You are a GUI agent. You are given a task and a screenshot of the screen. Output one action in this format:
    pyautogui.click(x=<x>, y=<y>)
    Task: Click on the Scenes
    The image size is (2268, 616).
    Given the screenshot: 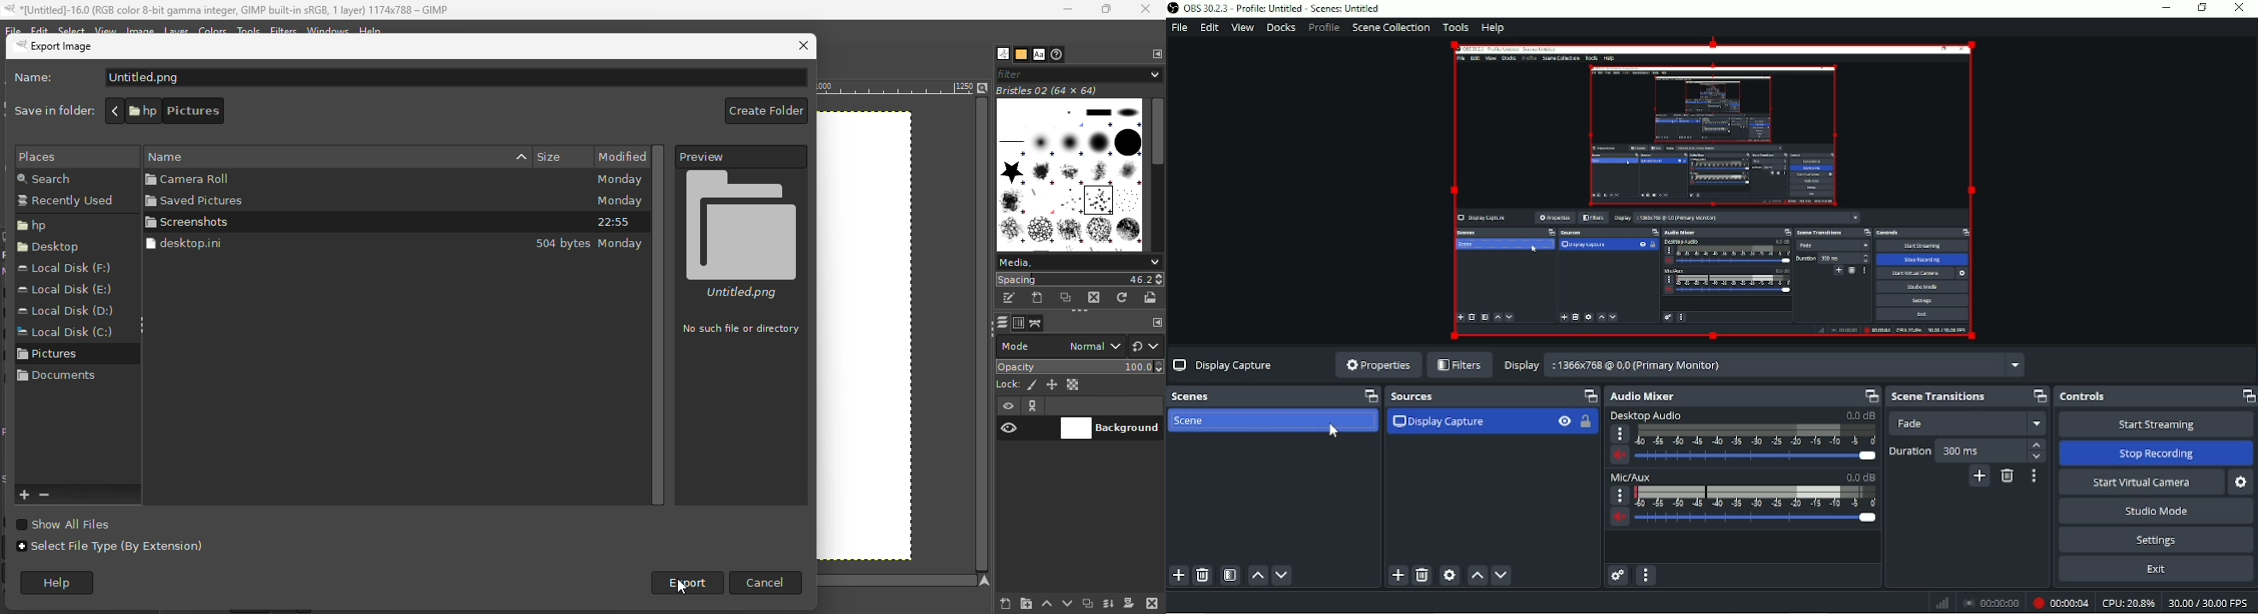 What is the action you would take?
    pyautogui.click(x=1196, y=396)
    